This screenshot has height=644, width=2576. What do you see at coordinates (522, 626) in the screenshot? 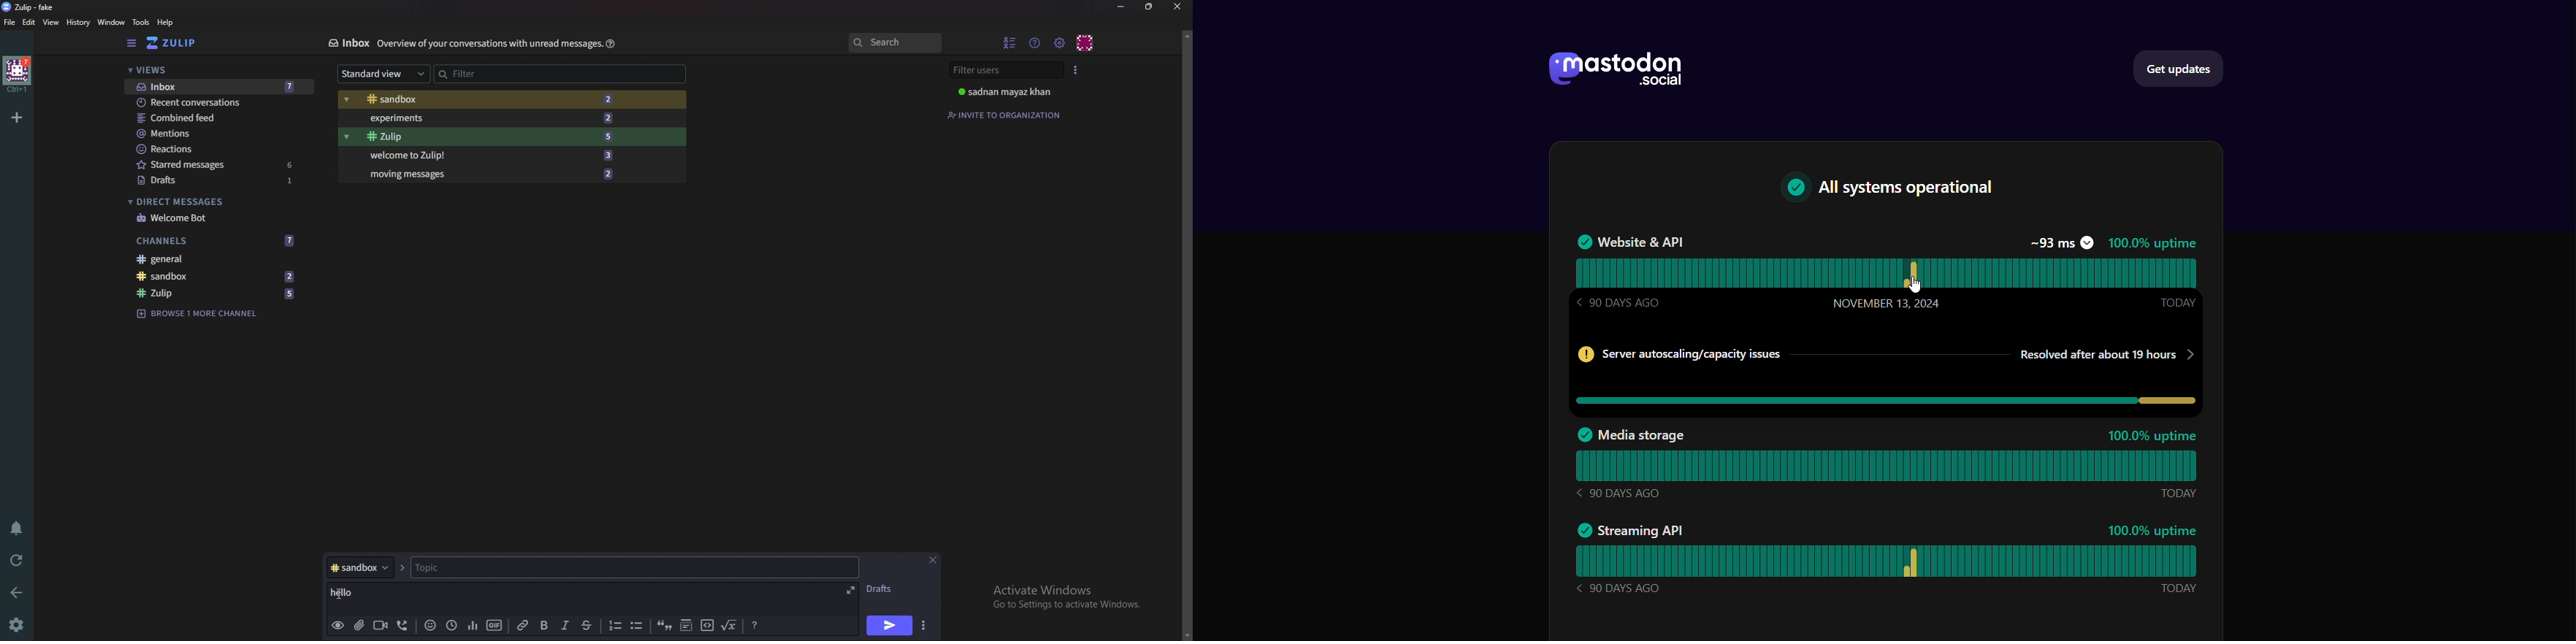
I see `Link` at bounding box center [522, 626].